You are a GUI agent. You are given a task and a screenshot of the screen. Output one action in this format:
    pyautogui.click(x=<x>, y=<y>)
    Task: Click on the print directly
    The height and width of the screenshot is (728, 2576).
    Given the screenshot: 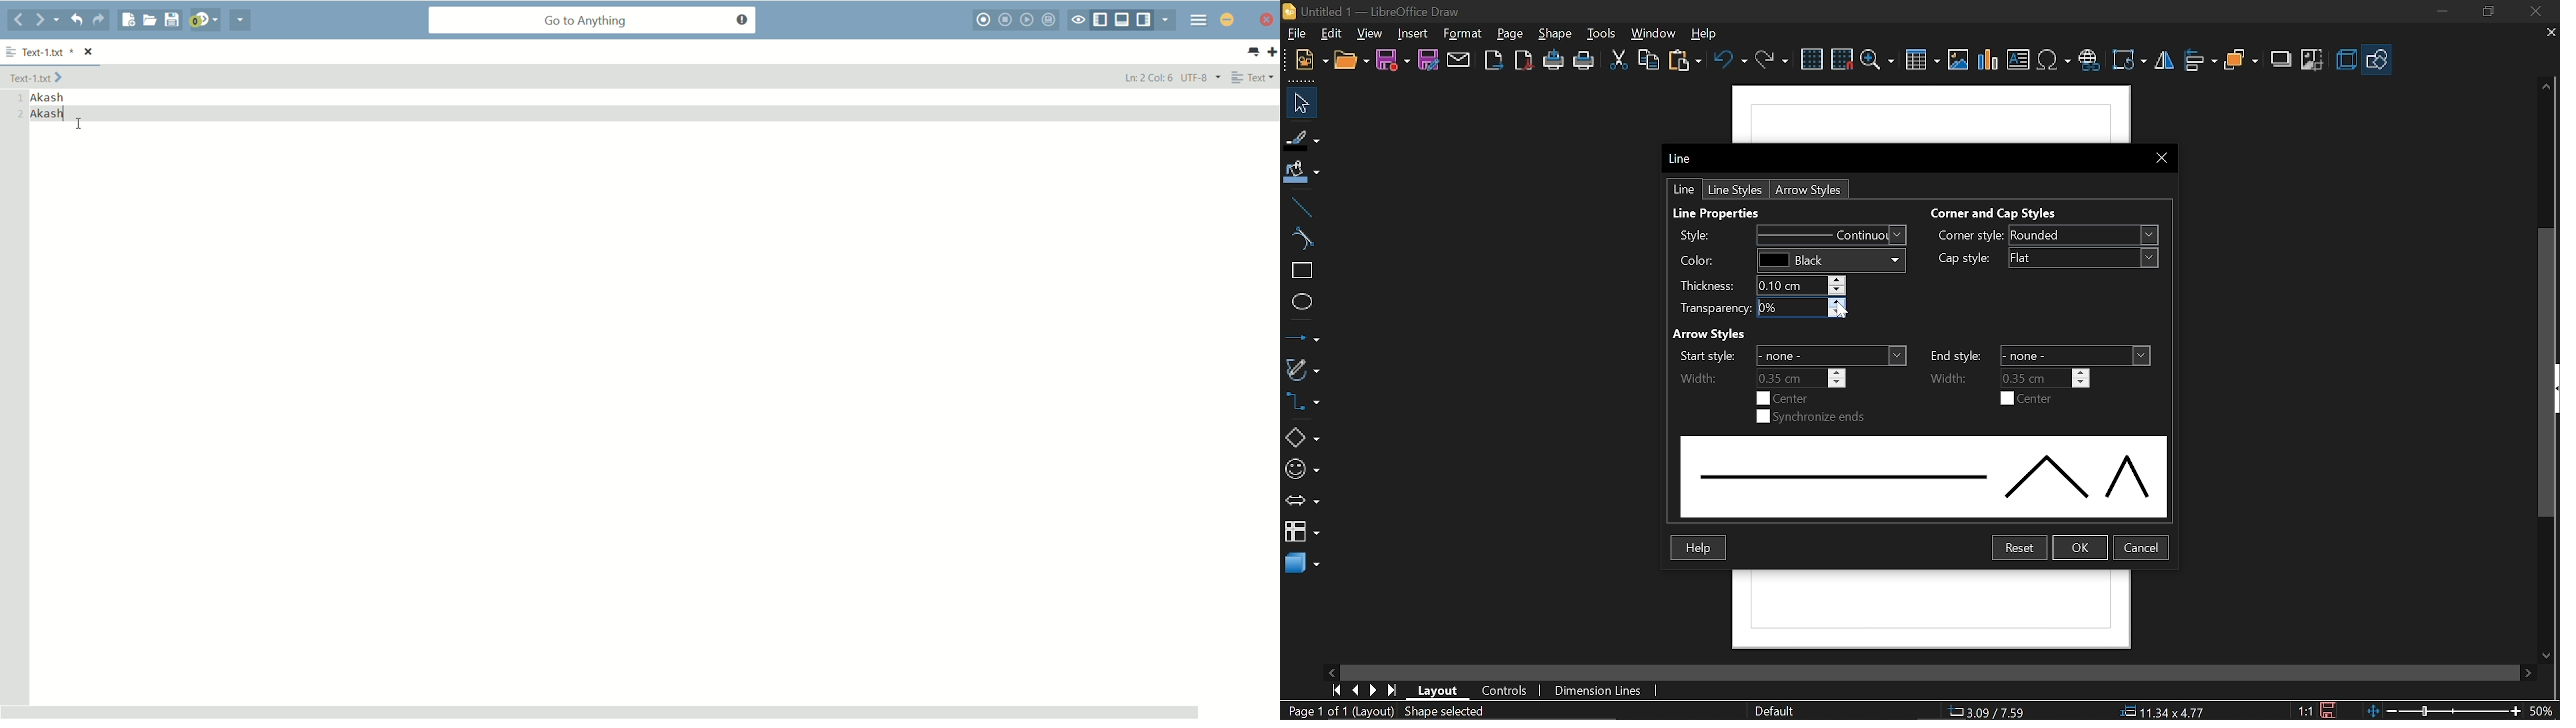 What is the action you would take?
    pyautogui.click(x=1552, y=59)
    